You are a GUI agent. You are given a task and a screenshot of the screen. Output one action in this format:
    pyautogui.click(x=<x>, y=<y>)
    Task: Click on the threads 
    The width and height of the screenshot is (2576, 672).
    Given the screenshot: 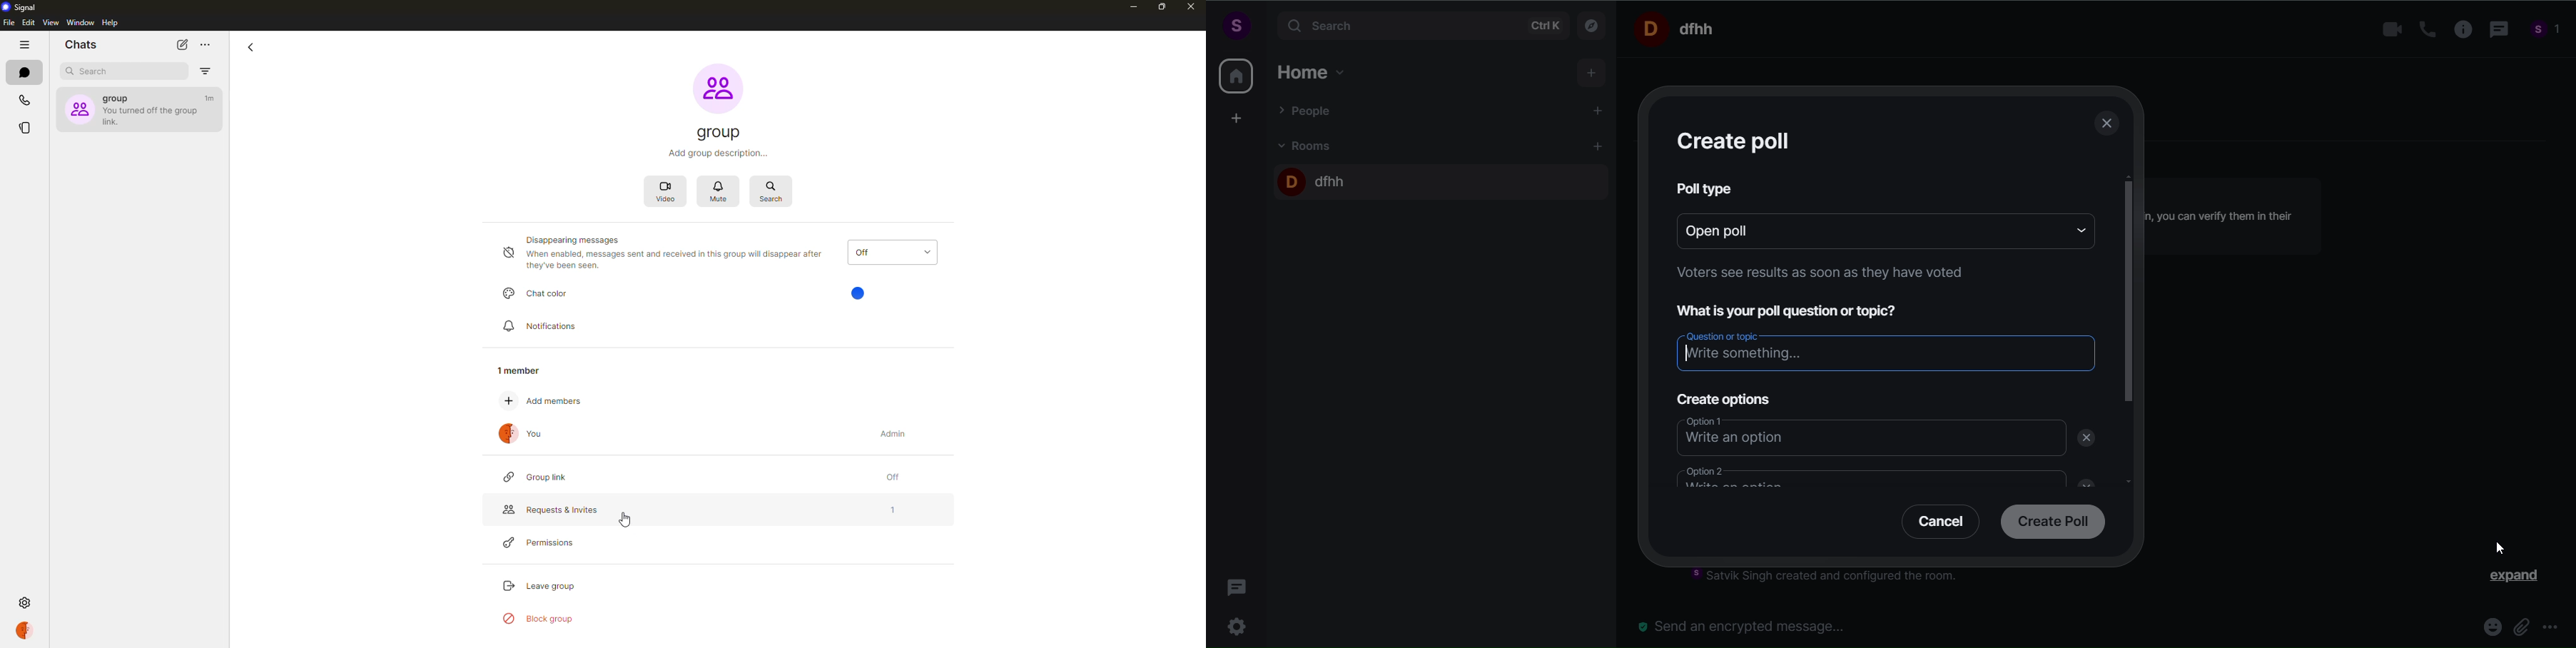 What is the action you would take?
    pyautogui.click(x=1237, y=583)
    